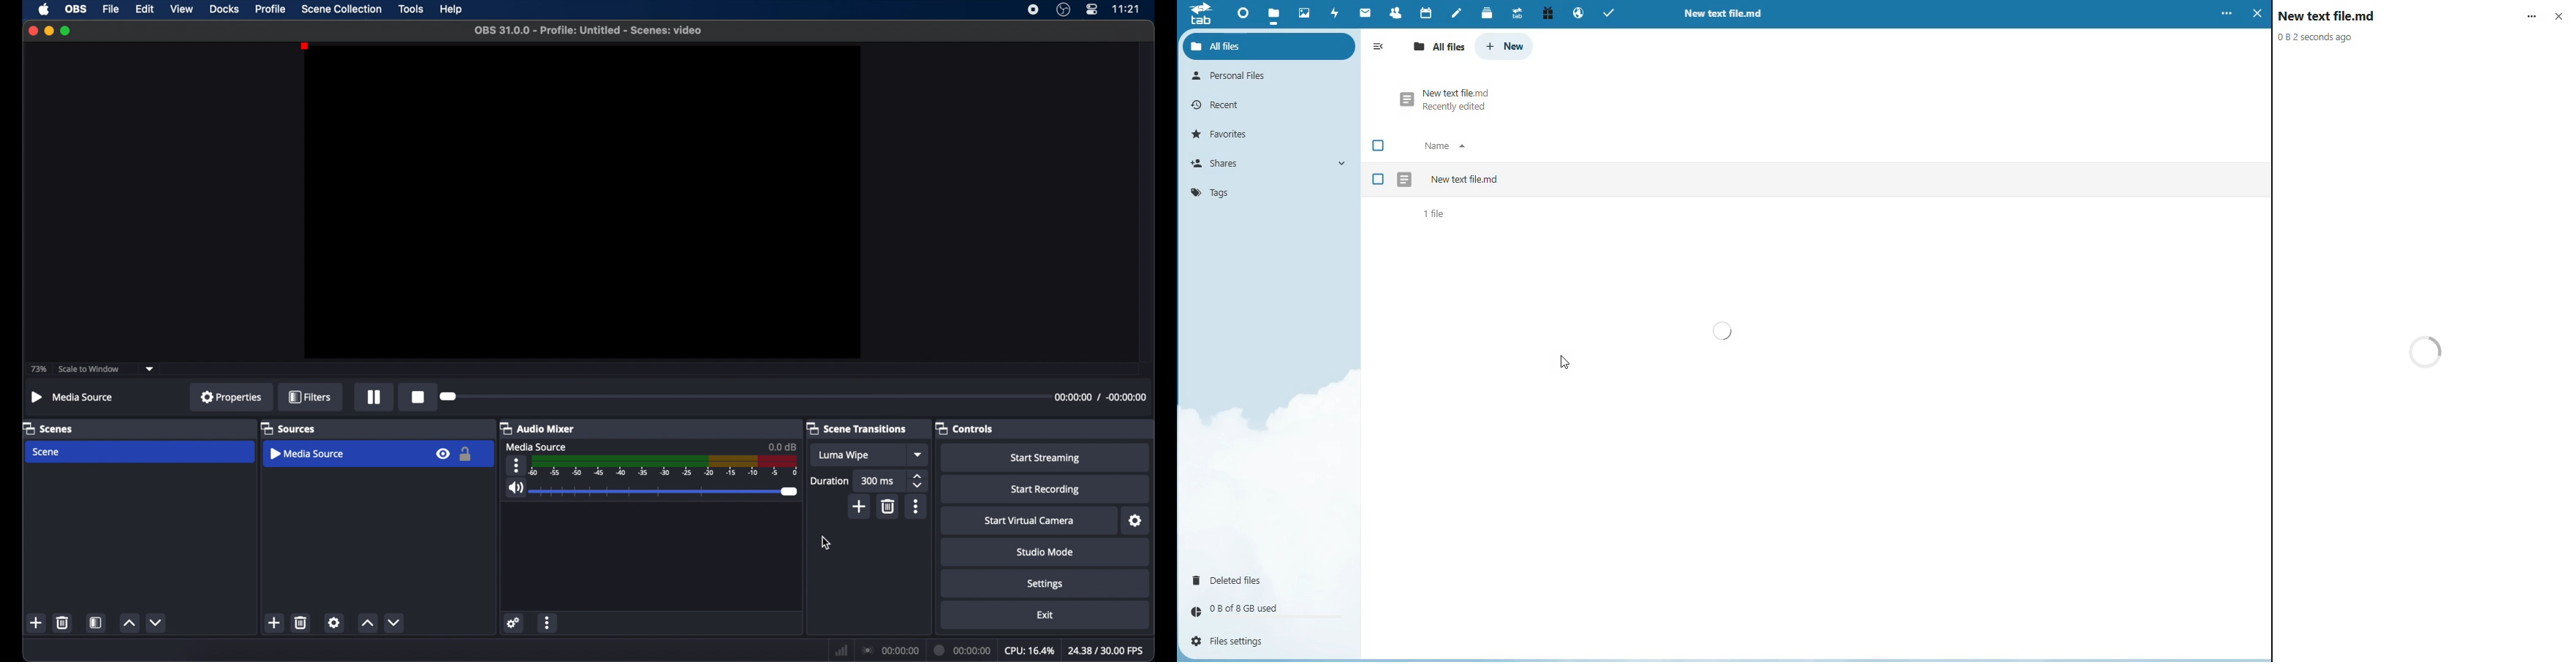 The image size is (2576, 672). I want to click on file, so click(110, 10).